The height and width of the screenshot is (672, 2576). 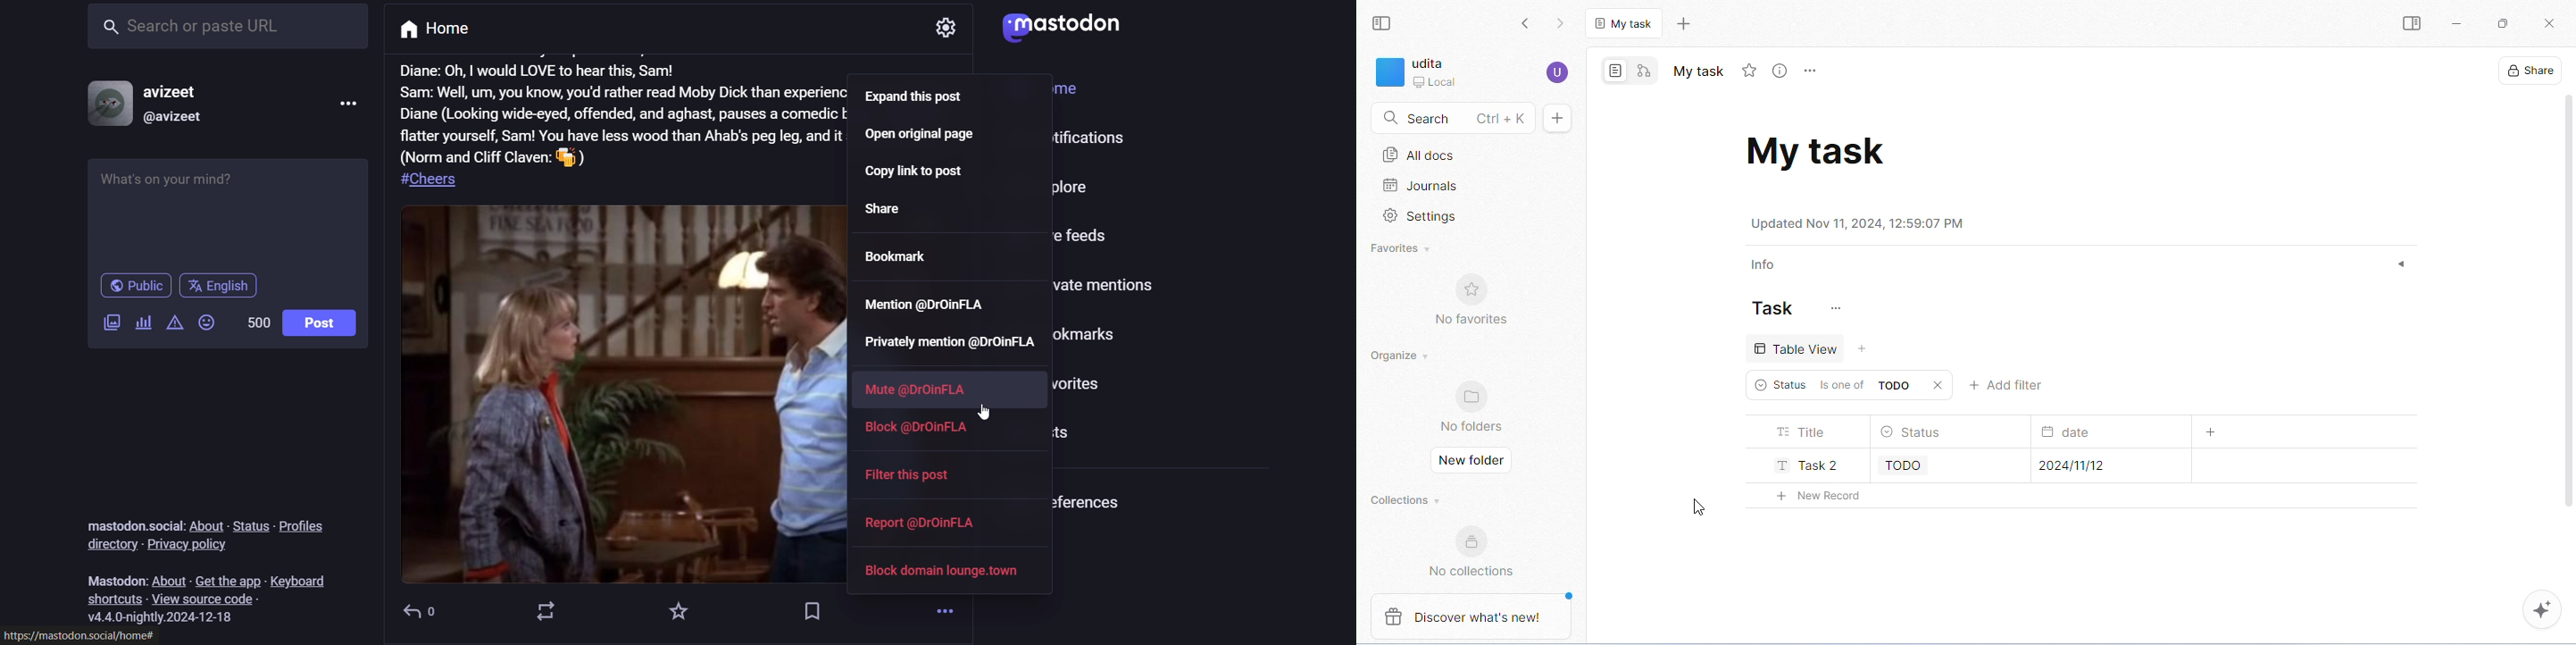 I want to click on english, so click(x=222, y=284).